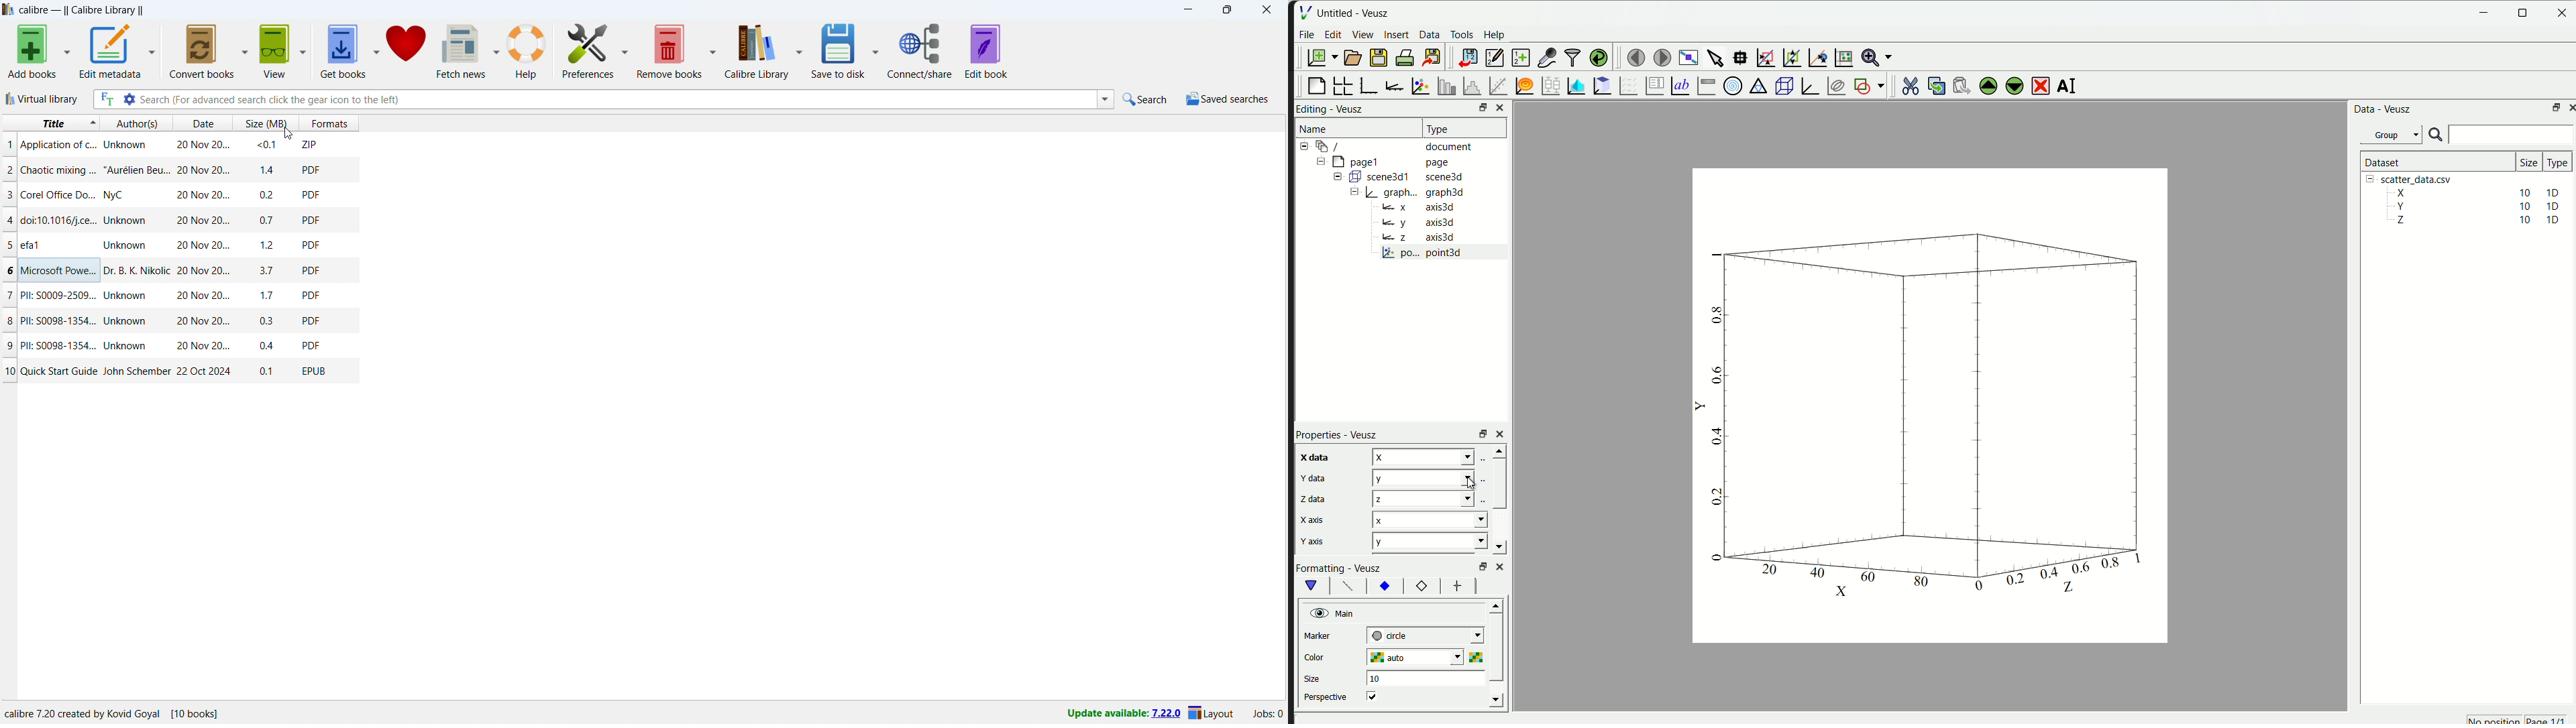 The height and width of the screenshot is (728, 2576). I want to click on histogram of dataset, so click(1469, 86).